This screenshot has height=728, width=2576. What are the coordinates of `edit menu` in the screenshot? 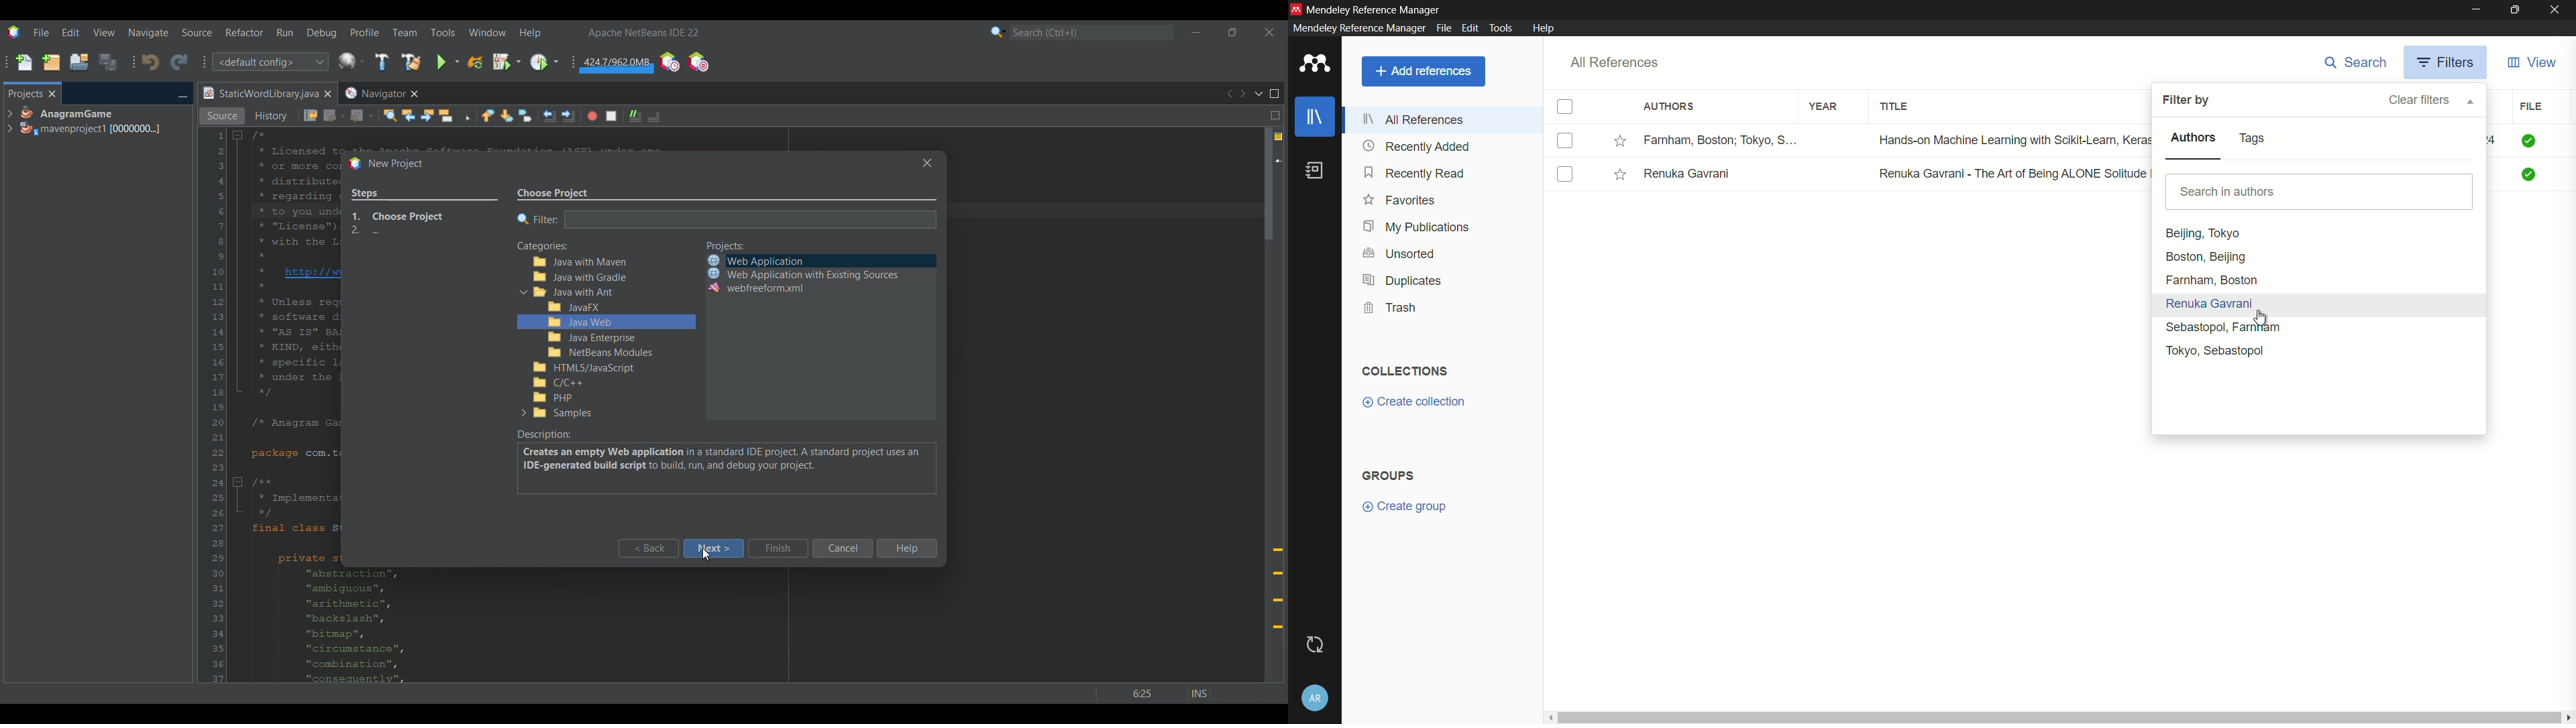 It's located at (1470, 27).